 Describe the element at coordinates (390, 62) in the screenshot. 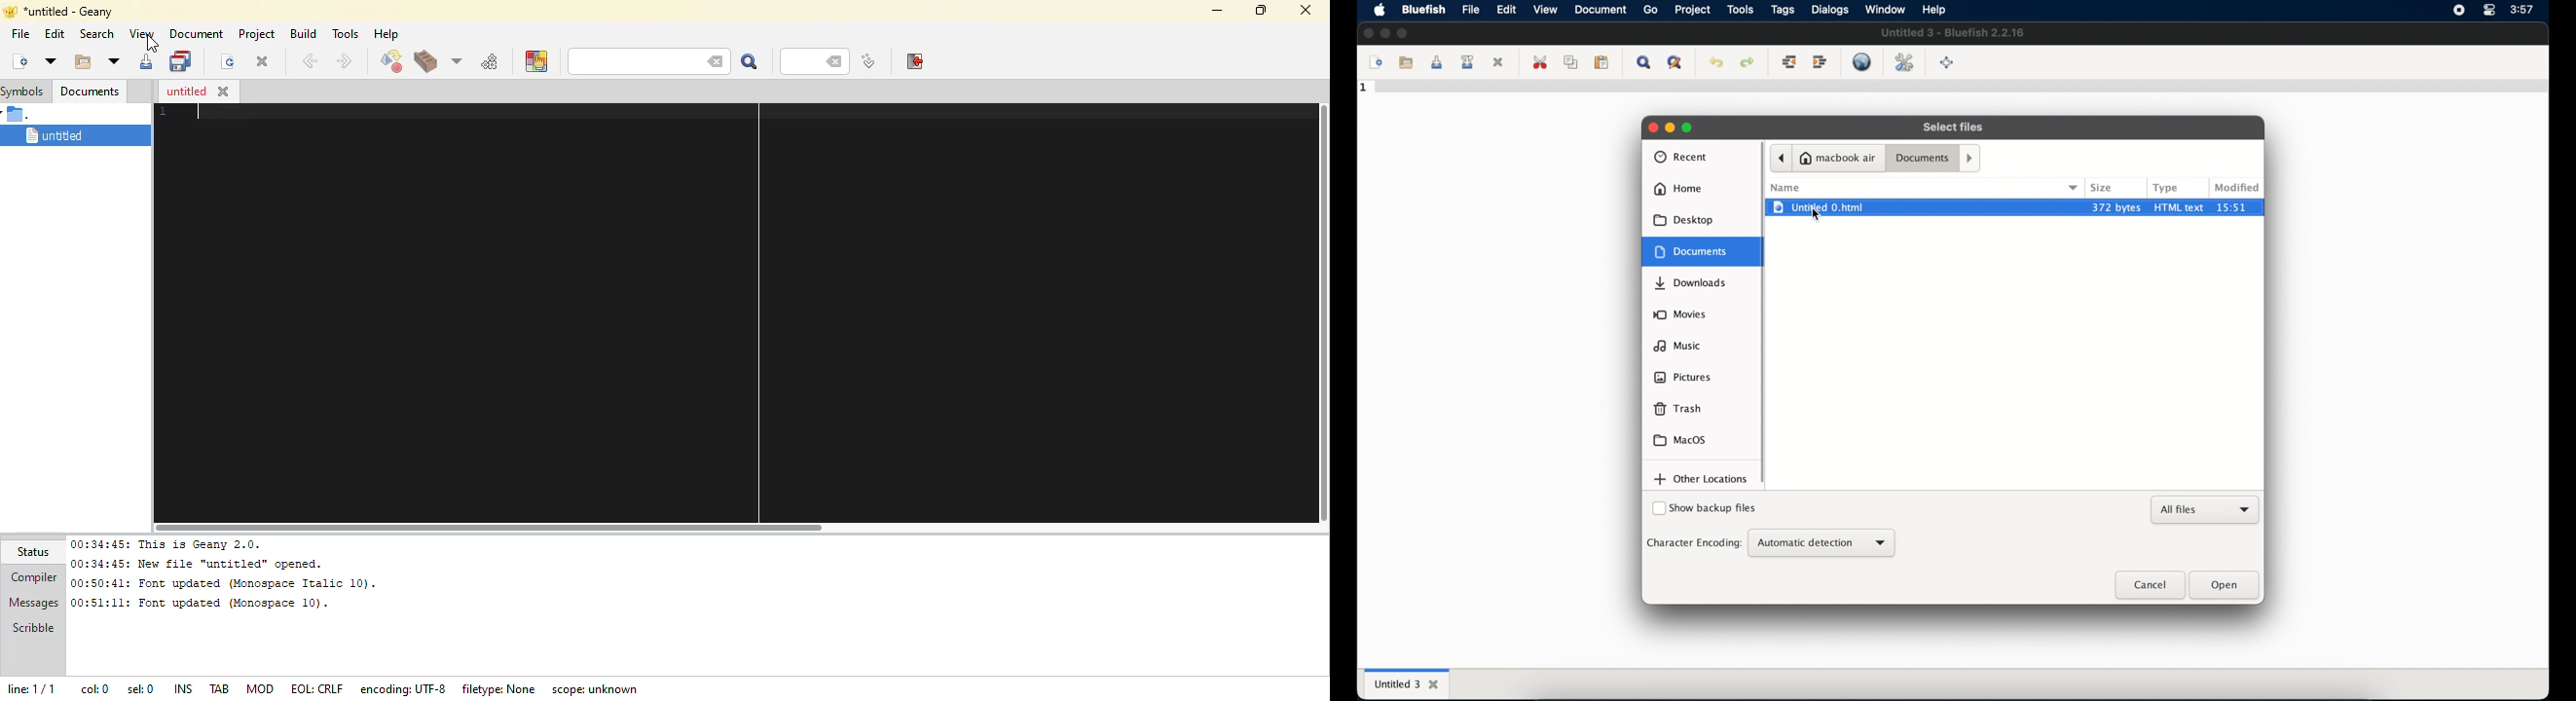

I see `compile` at that location.